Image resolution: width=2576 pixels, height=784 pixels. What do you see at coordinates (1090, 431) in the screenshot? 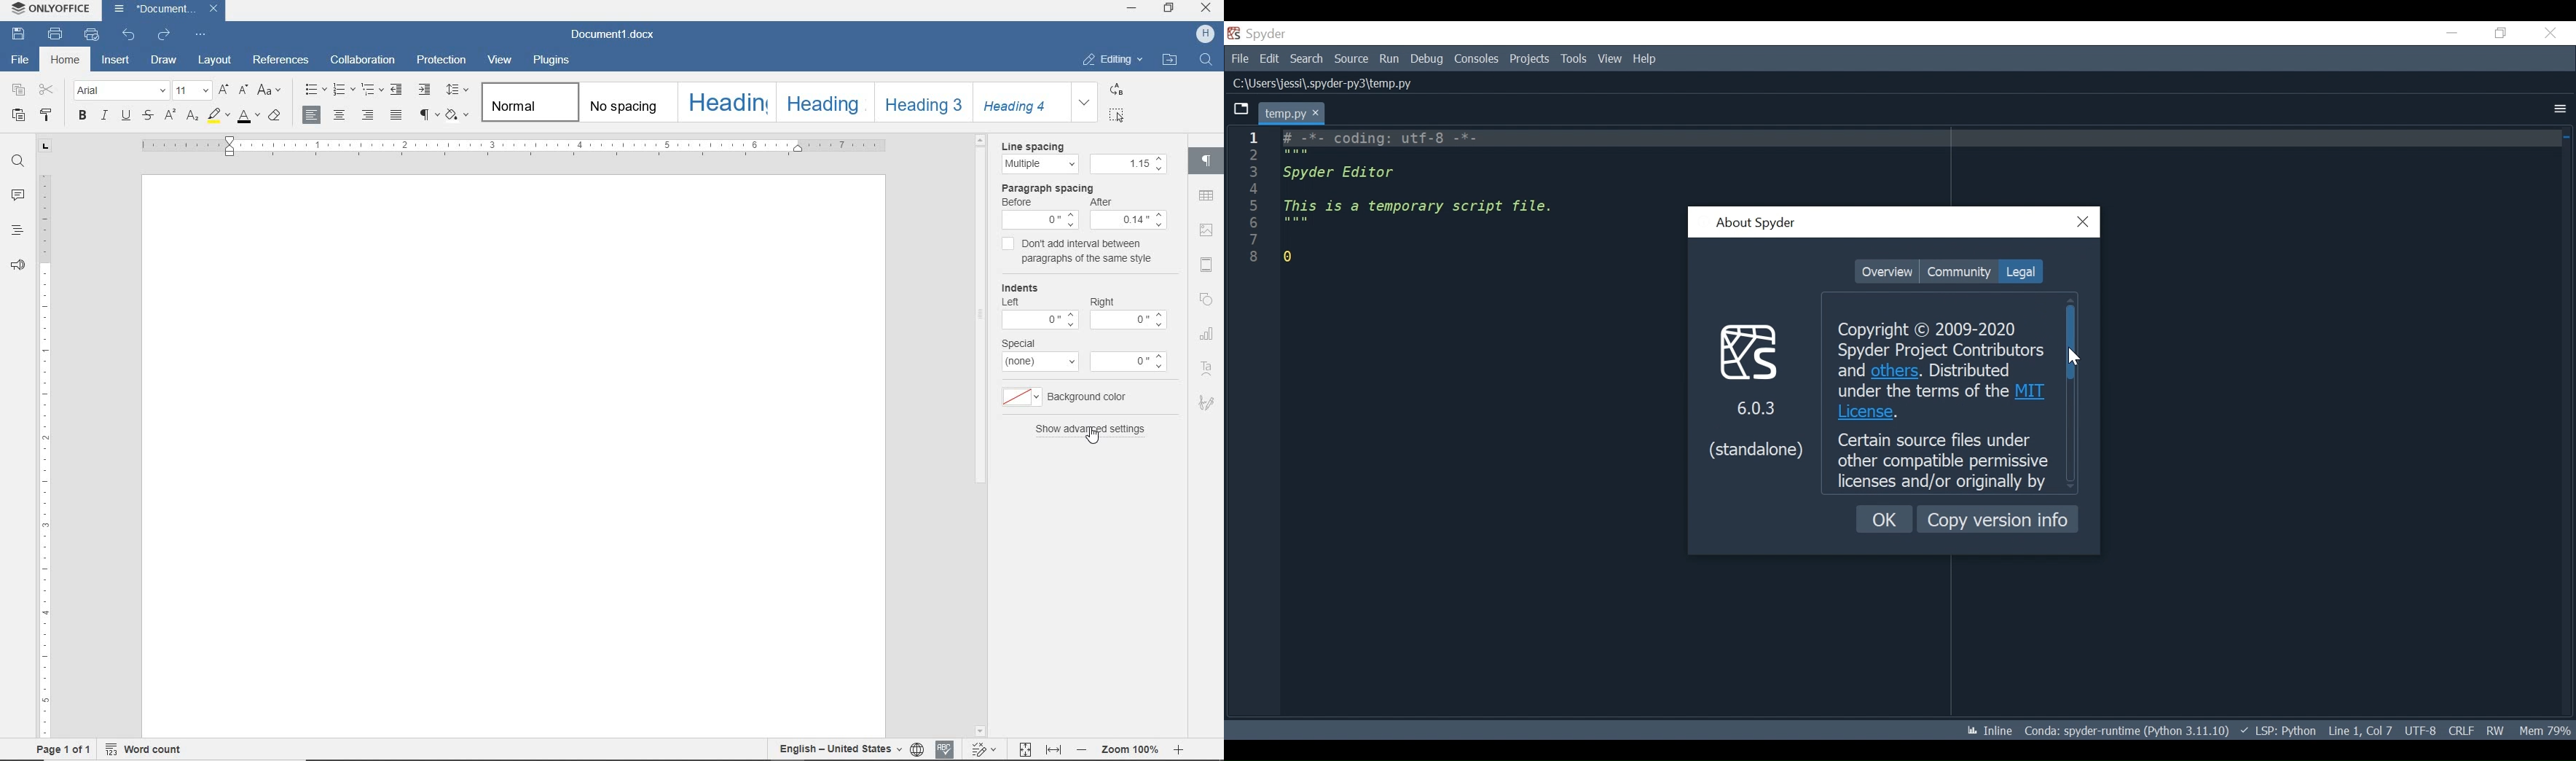
I see `show advanced settings` at bounding box center [1090, 431].